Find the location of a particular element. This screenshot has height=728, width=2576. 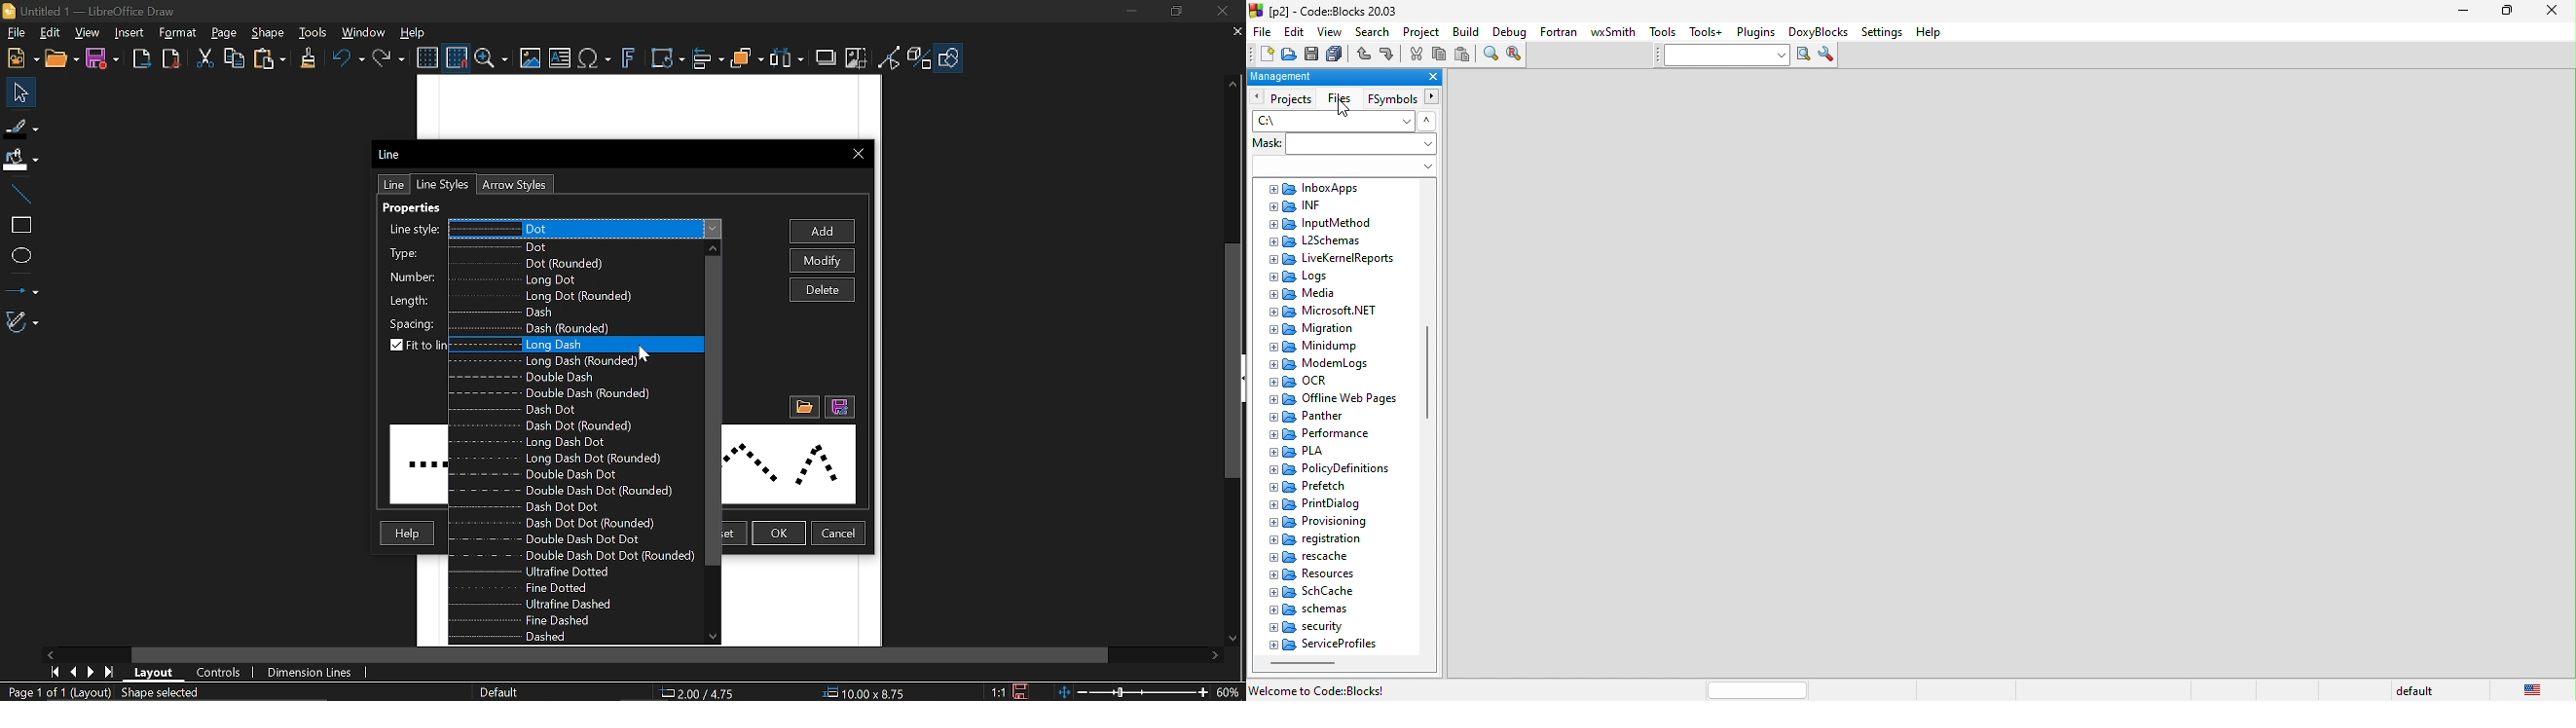

Ok is located at coordinates (780, 534).